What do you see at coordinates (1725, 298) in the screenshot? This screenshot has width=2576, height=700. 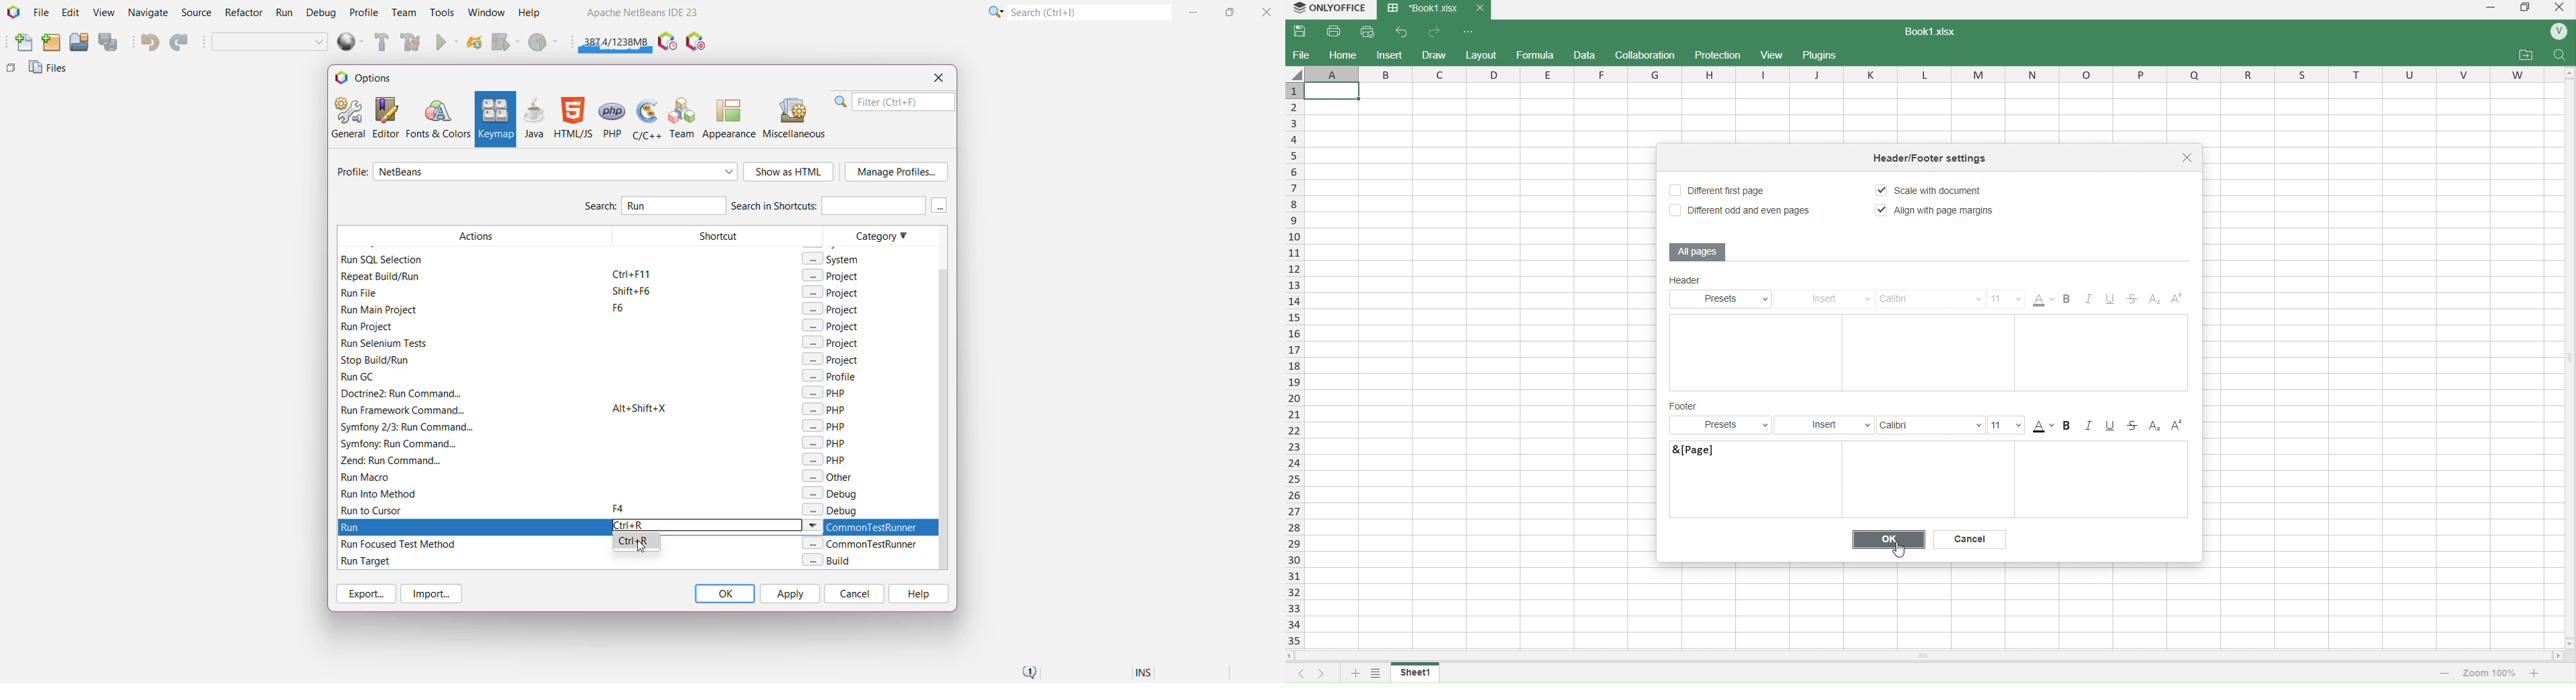 I see `Presets` at bounding box center [1725, 298].